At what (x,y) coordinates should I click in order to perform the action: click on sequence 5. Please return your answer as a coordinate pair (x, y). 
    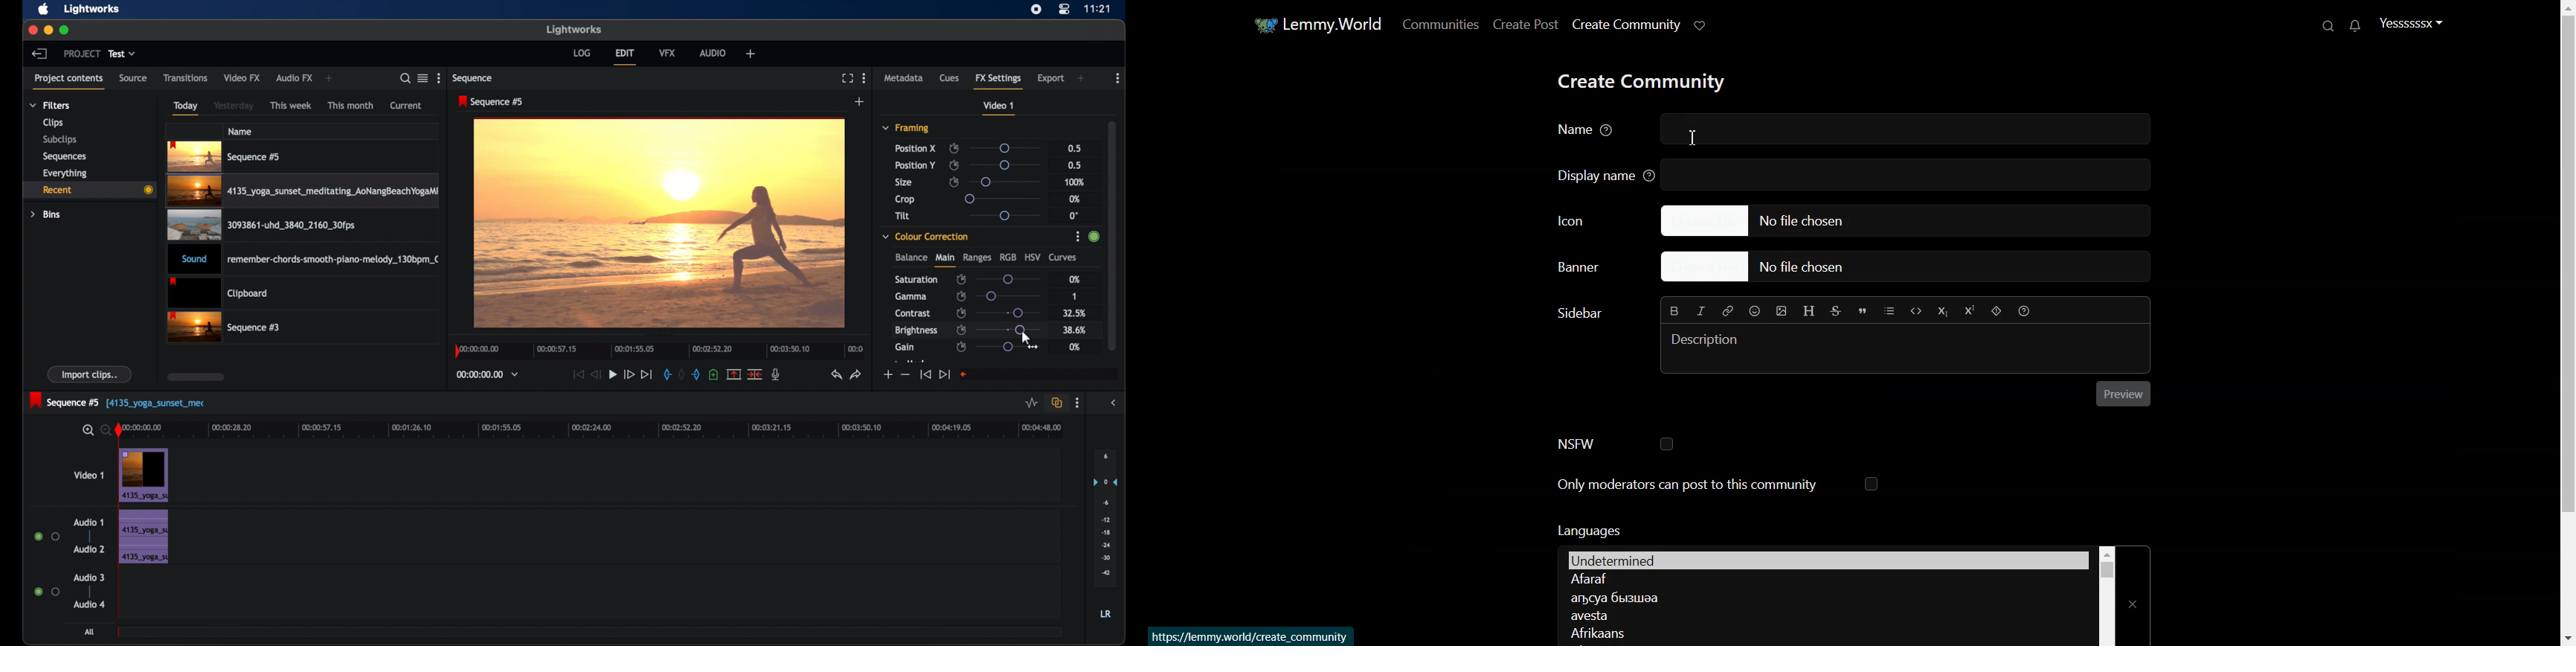
    Looking at the image, I should click on (117, 401).